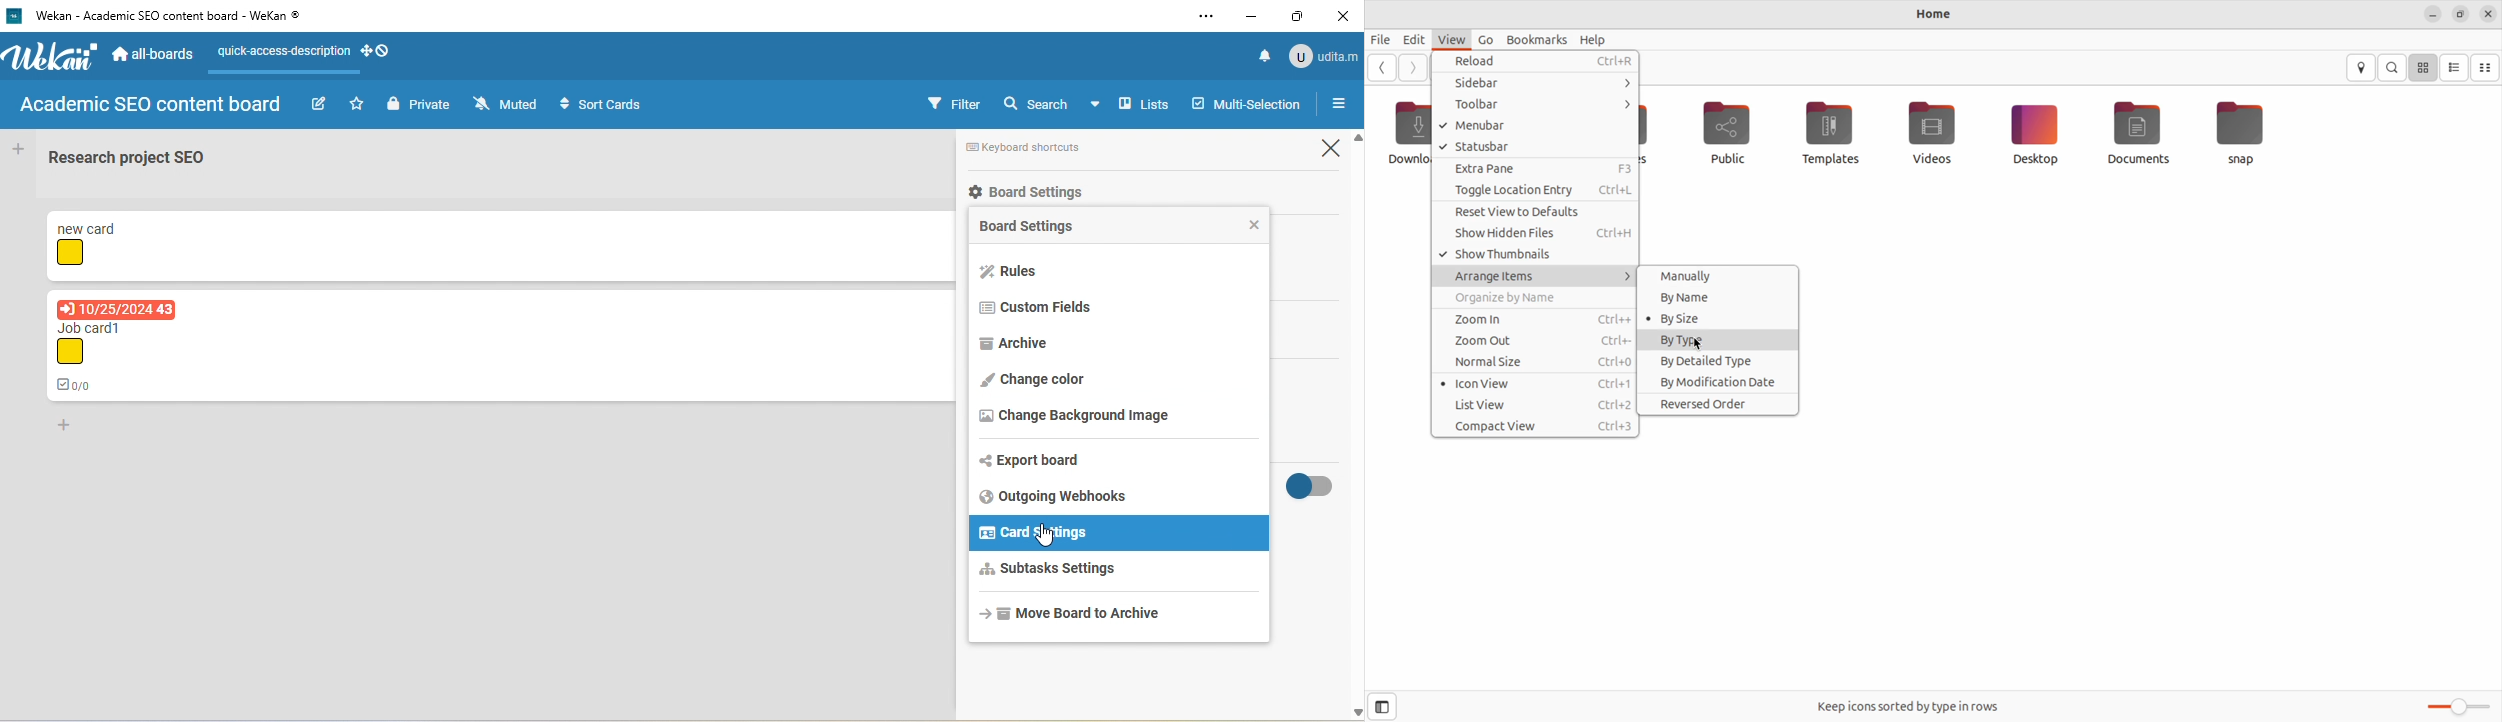 The width and height of the screenshot is (2520, 728). Describe the element at coordinates (1301, 15) in the screenshot. I see `maximize` at that location.